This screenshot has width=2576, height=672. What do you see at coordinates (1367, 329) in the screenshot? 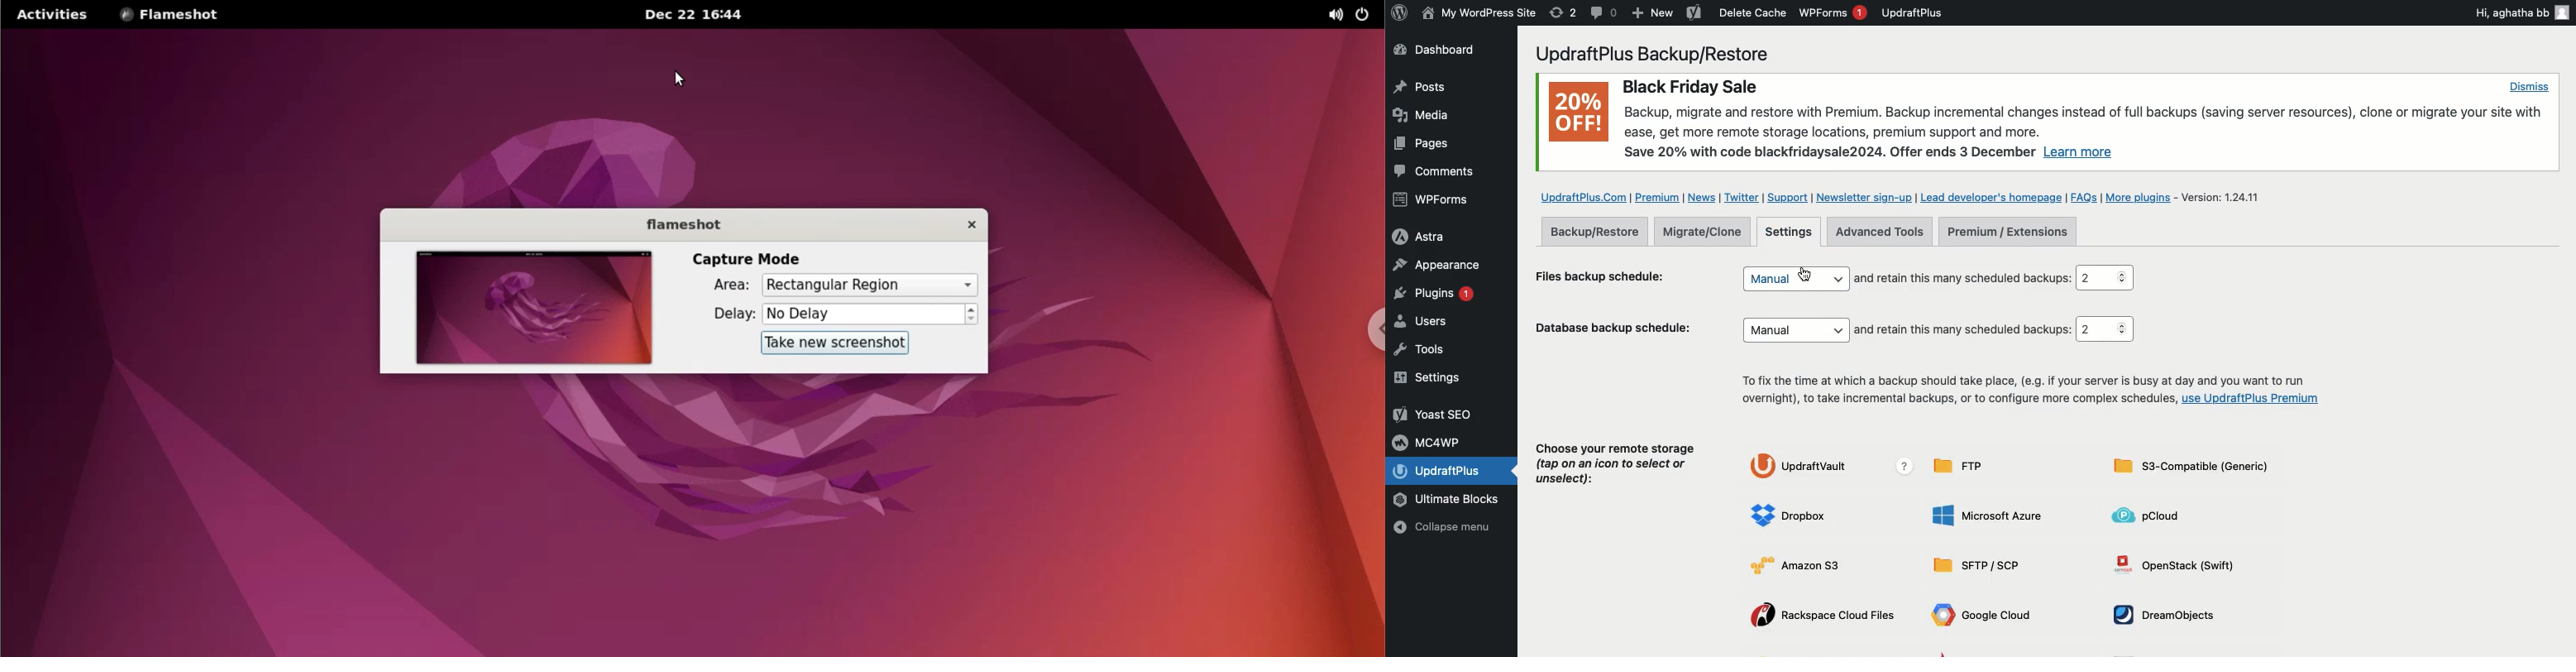
I see `chrome options` at bounding box center [1367, 329].